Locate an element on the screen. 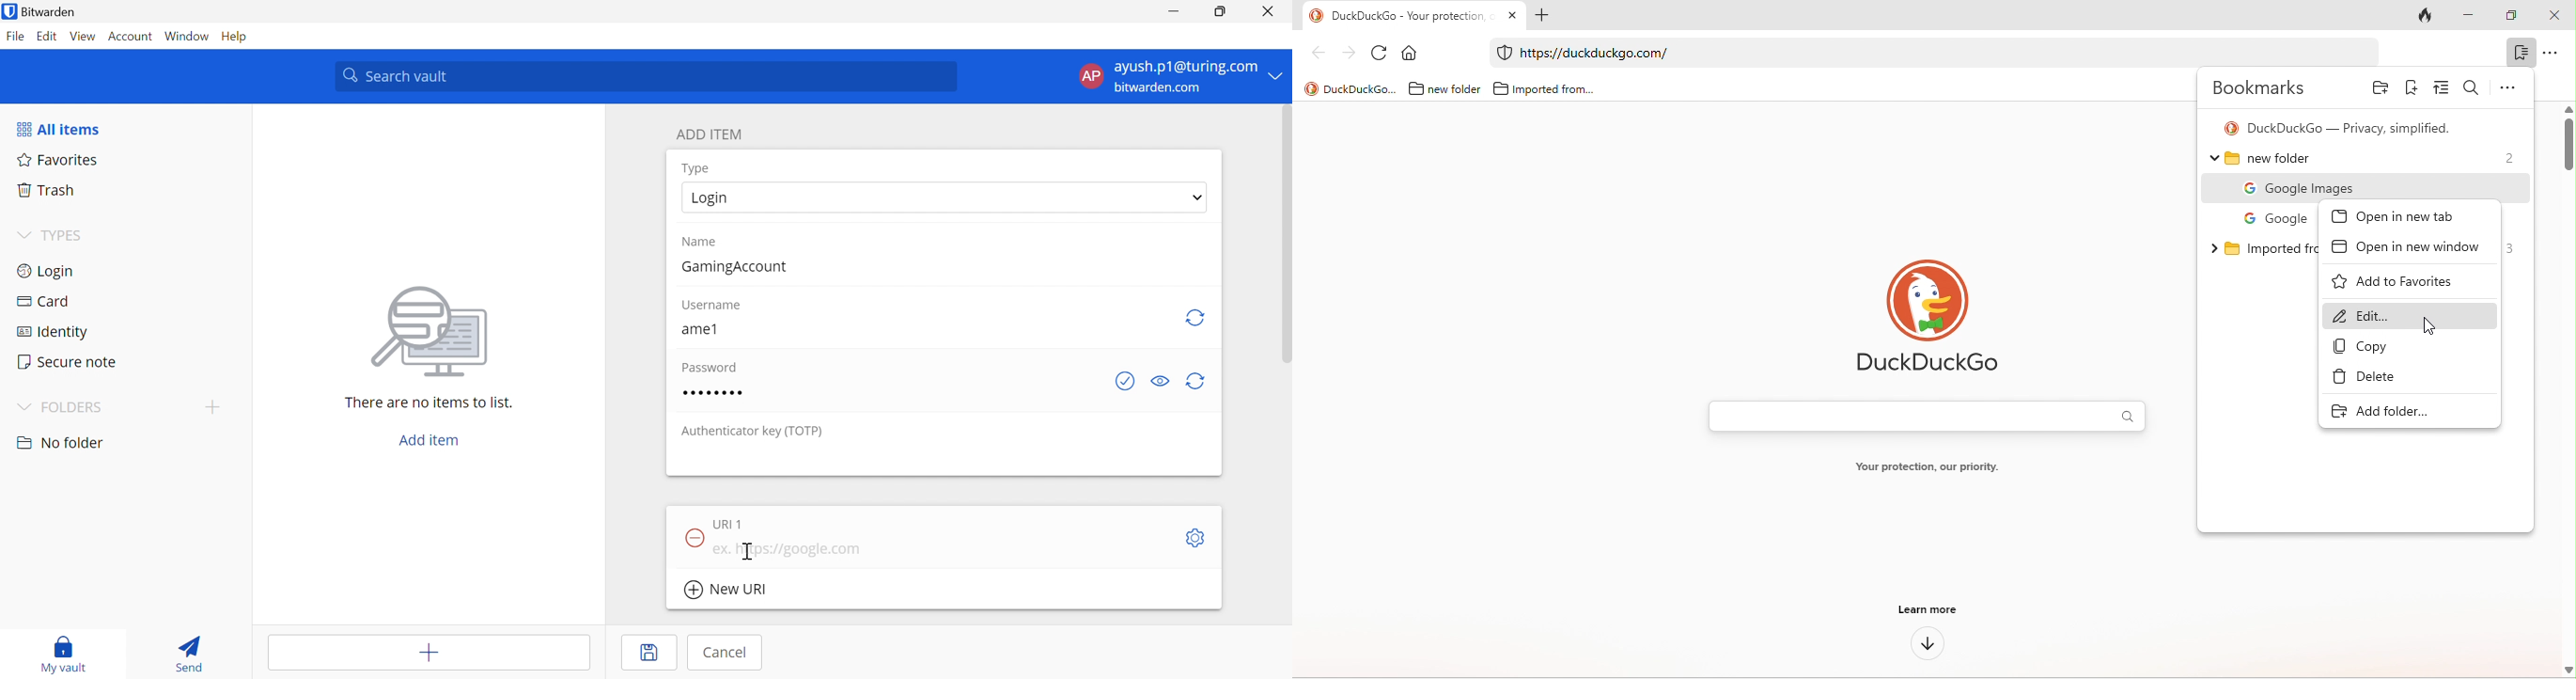  Toggle visibility is located at coordinates (1164, 381).